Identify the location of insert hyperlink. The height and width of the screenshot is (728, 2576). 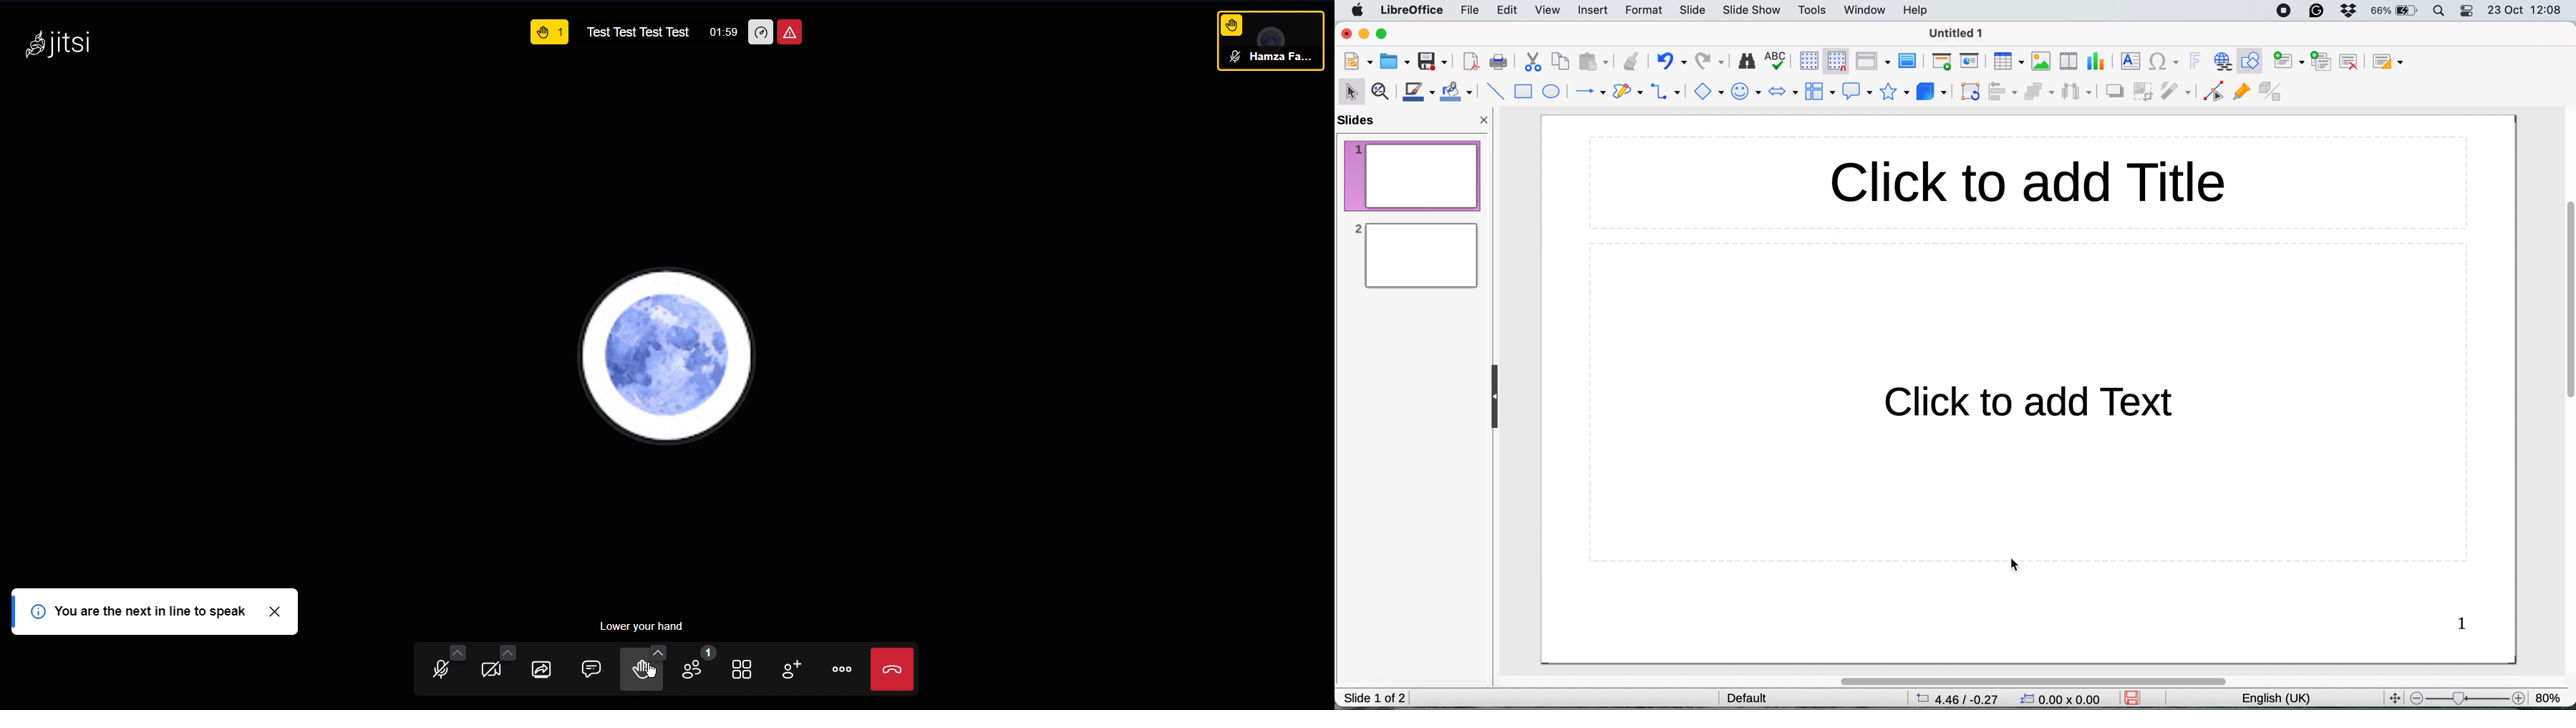
(2222, 61).